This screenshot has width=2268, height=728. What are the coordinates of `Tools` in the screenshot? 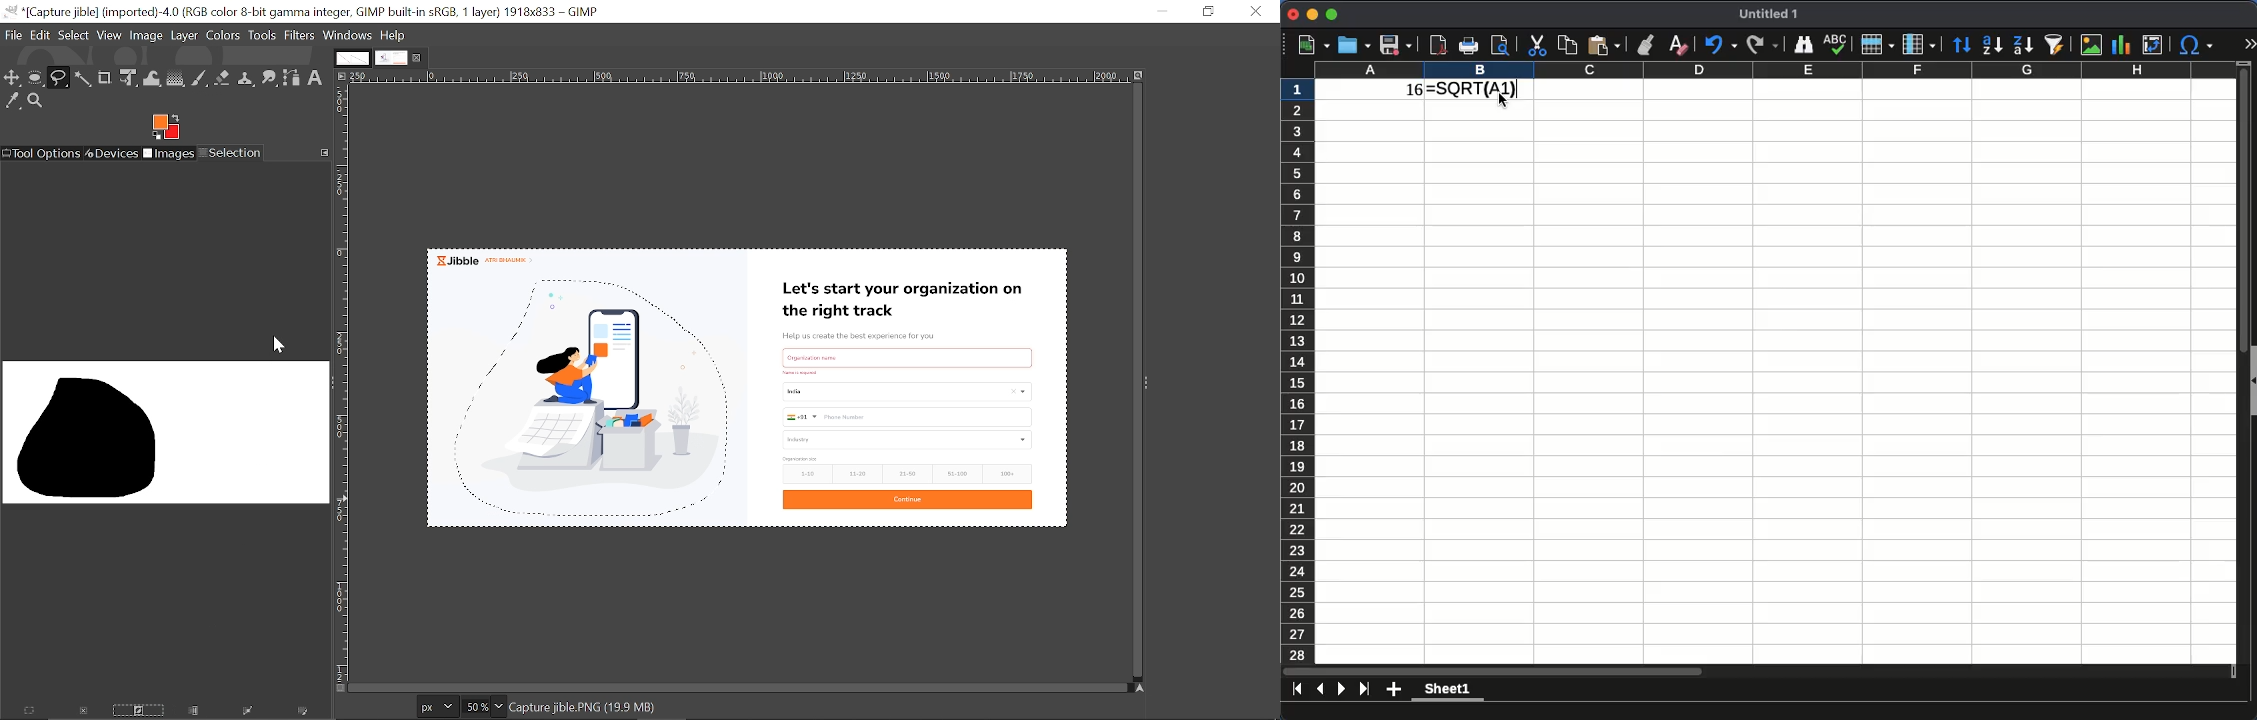 It's located at (263, 35).